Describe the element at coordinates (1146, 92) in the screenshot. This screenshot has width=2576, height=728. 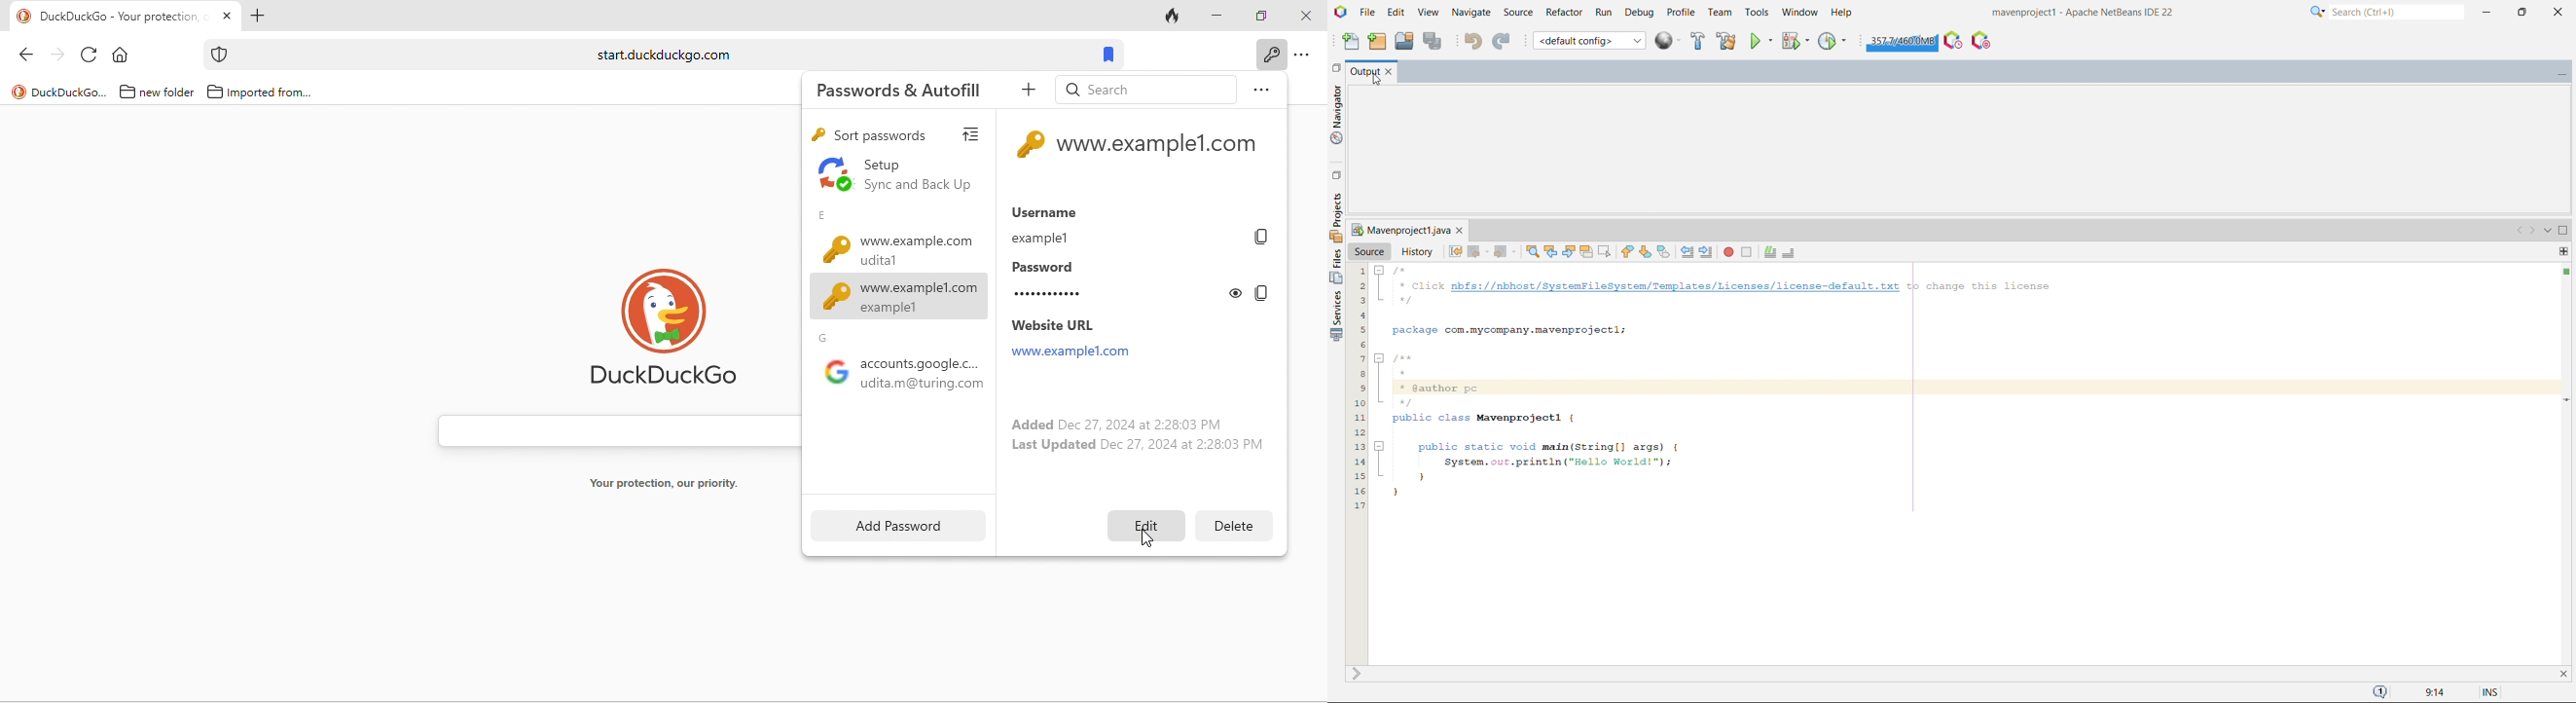
I see `search` at that location.